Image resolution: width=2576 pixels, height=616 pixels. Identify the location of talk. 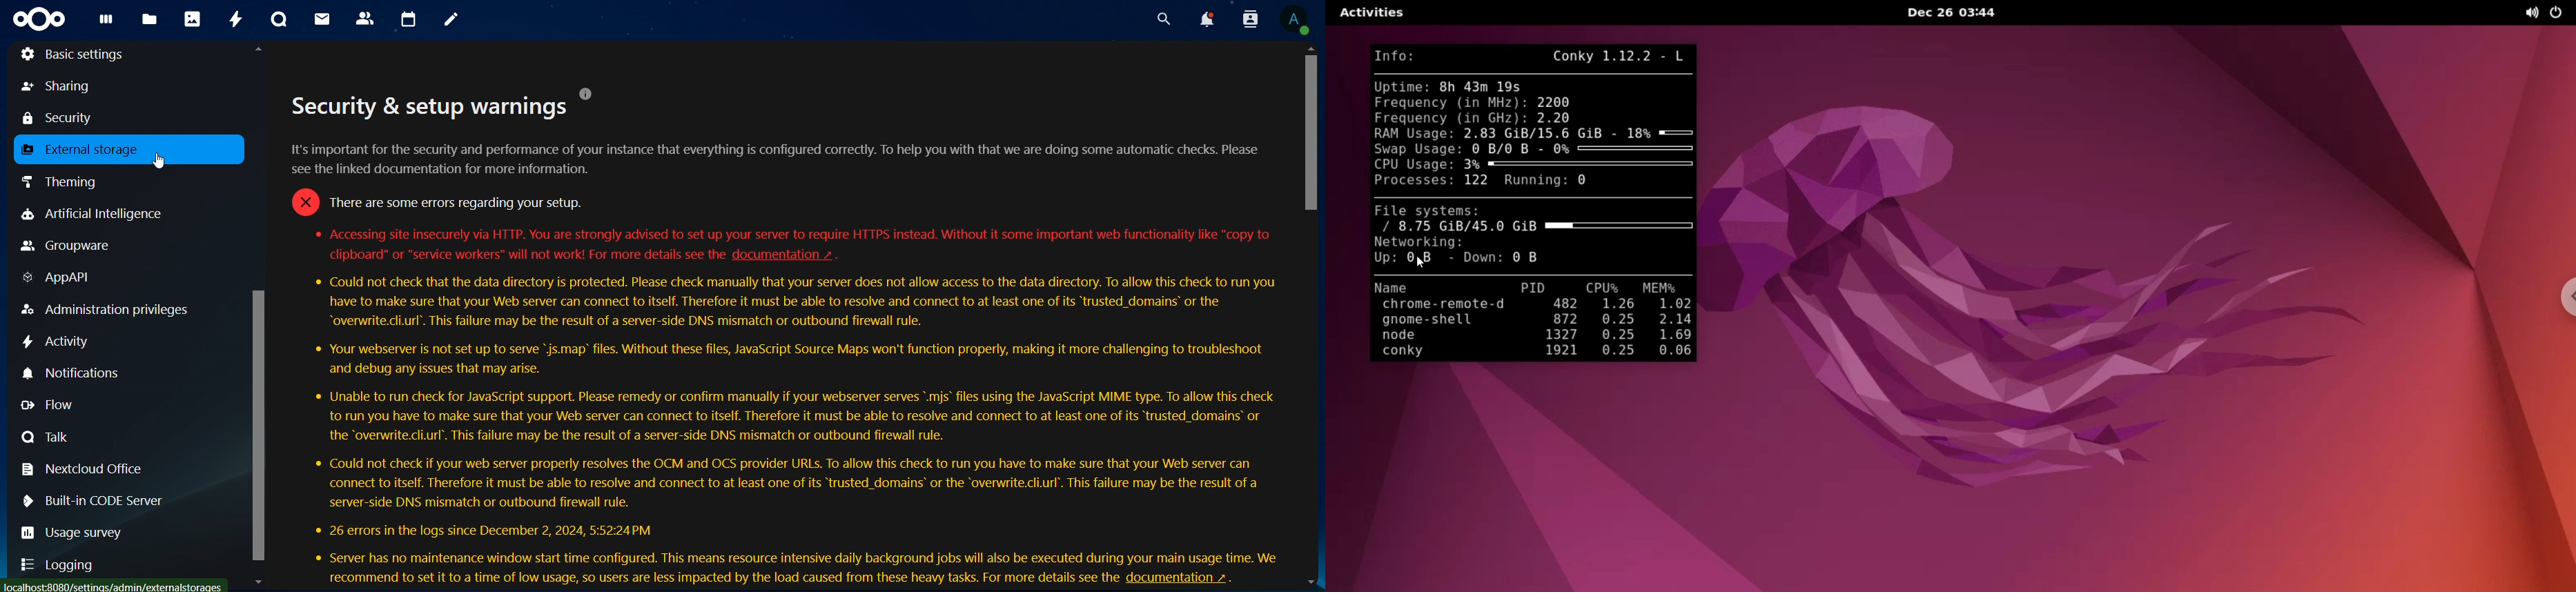
(280, 19).